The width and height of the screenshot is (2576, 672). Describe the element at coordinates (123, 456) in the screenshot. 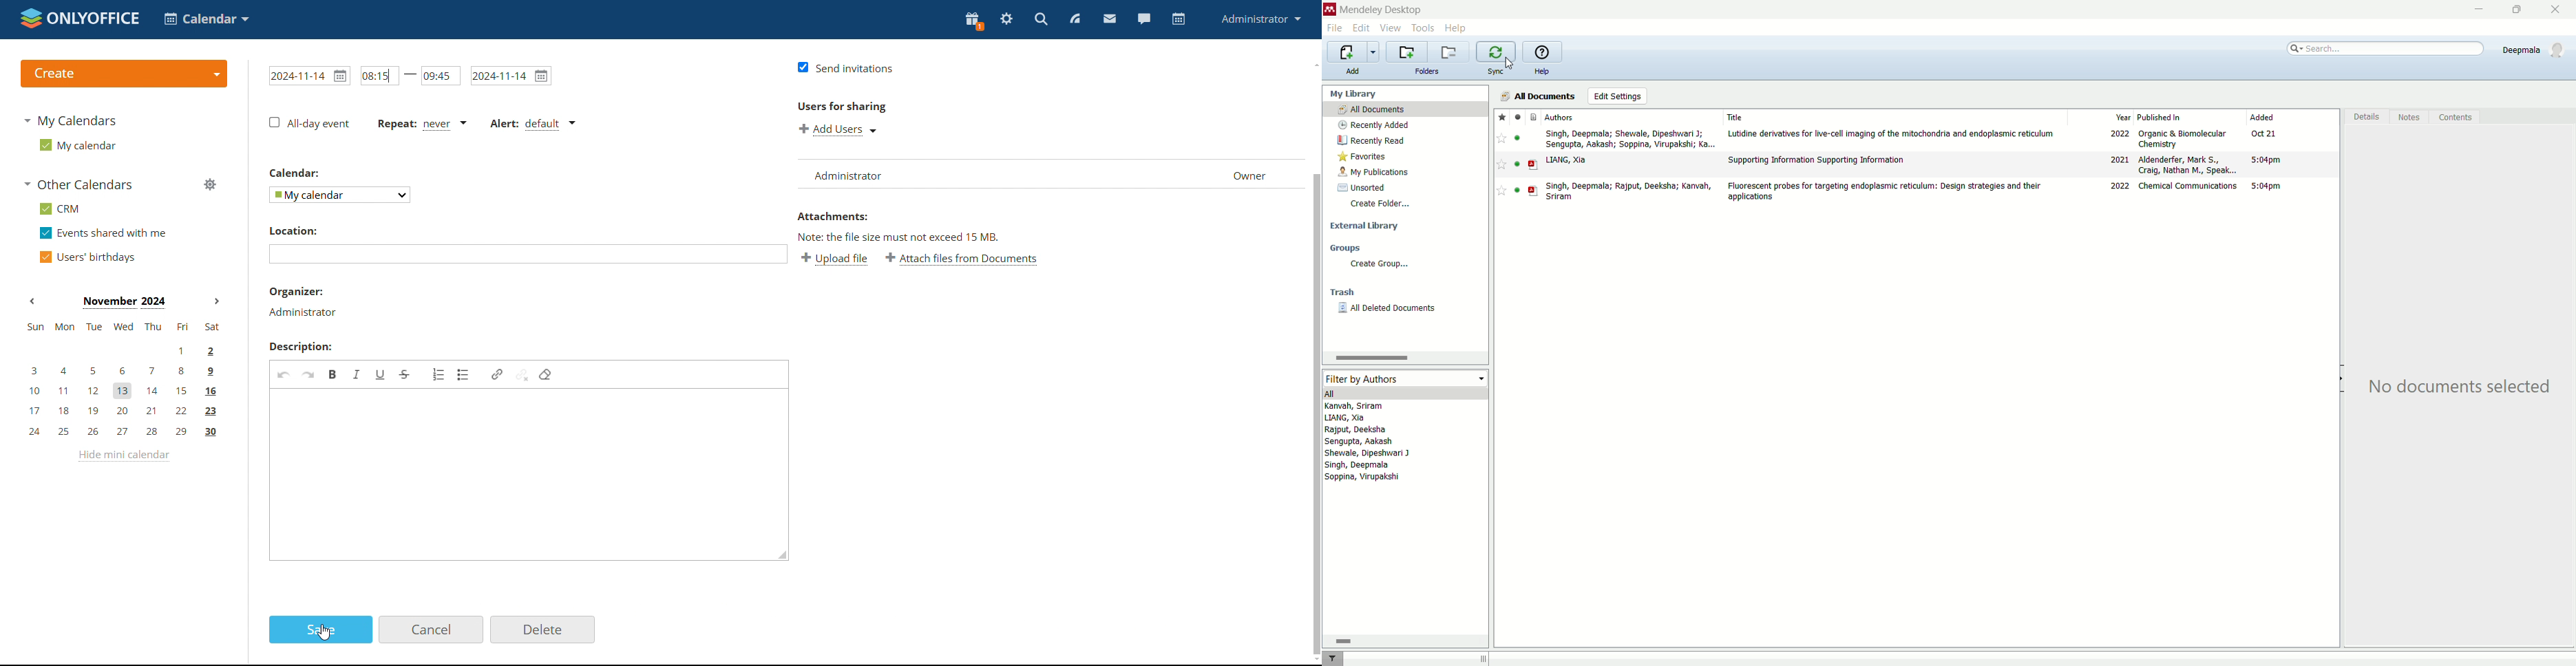

I see `hide mini calendar` at that location.